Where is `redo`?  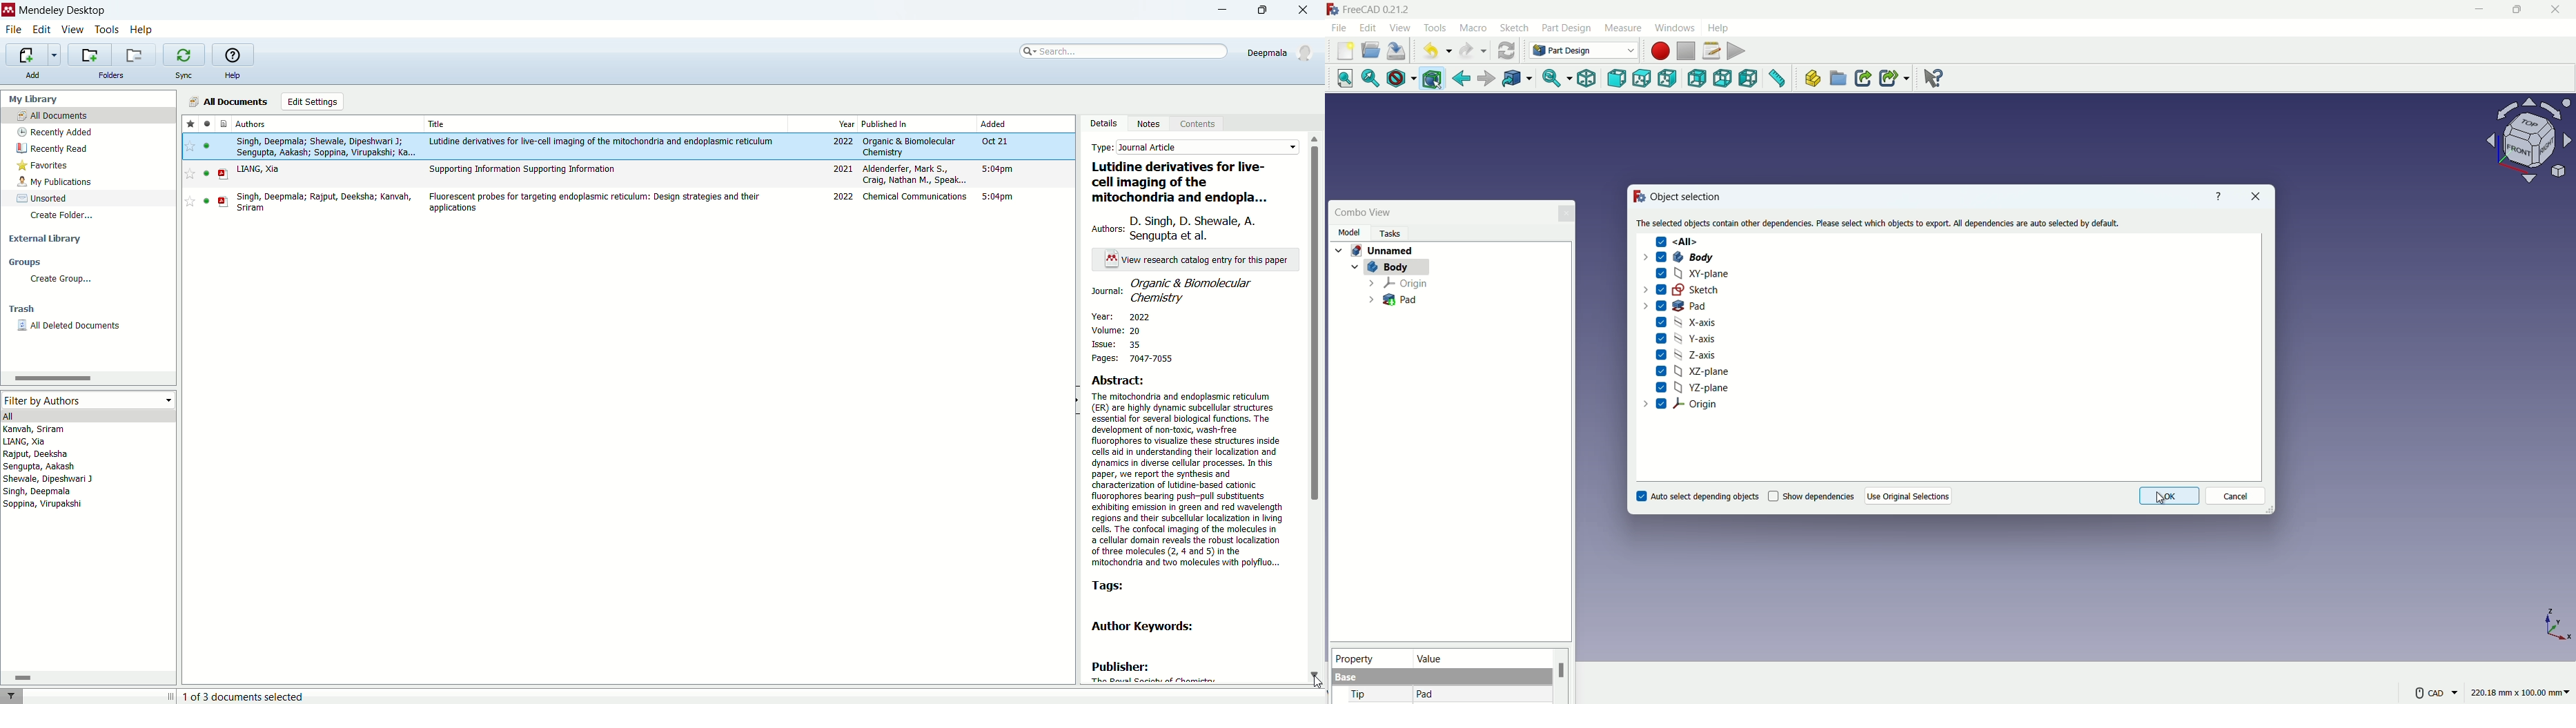
redo is located at coordinates (1473, 51).